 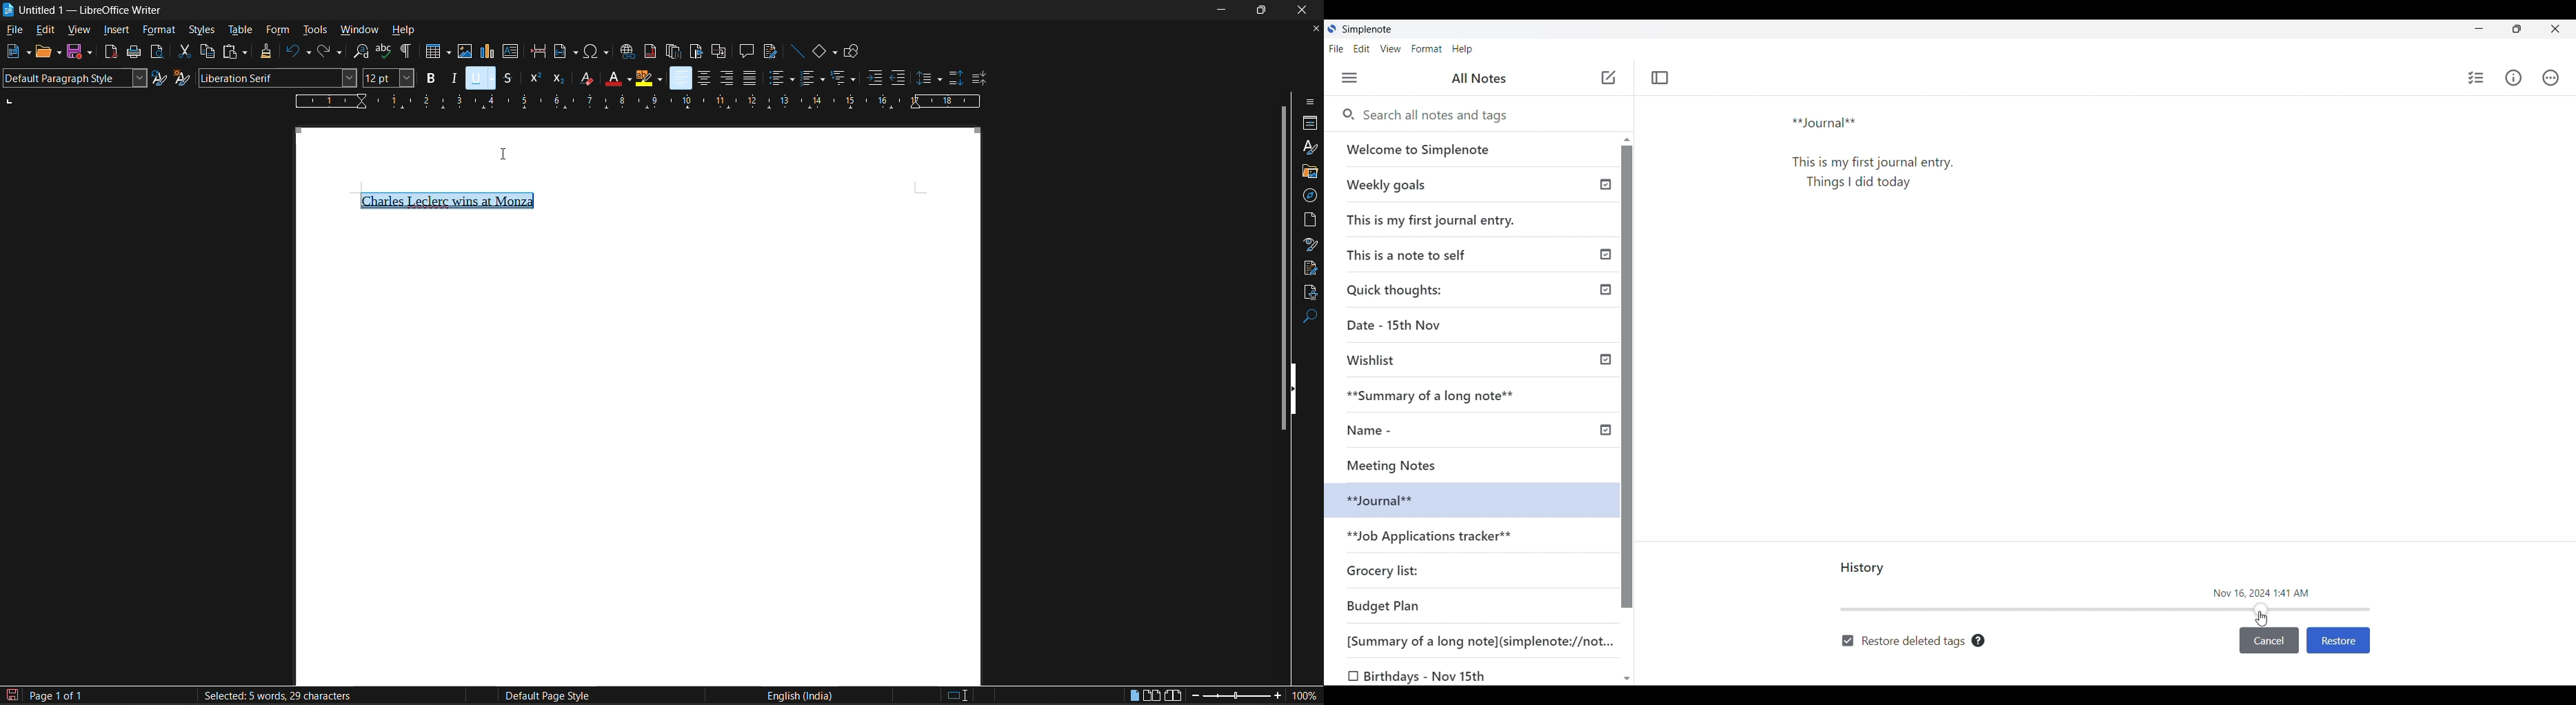 What do you see at coordinates (361, 52) in the screenshot?
I see `find and replace` at bounding box center [361, 52].